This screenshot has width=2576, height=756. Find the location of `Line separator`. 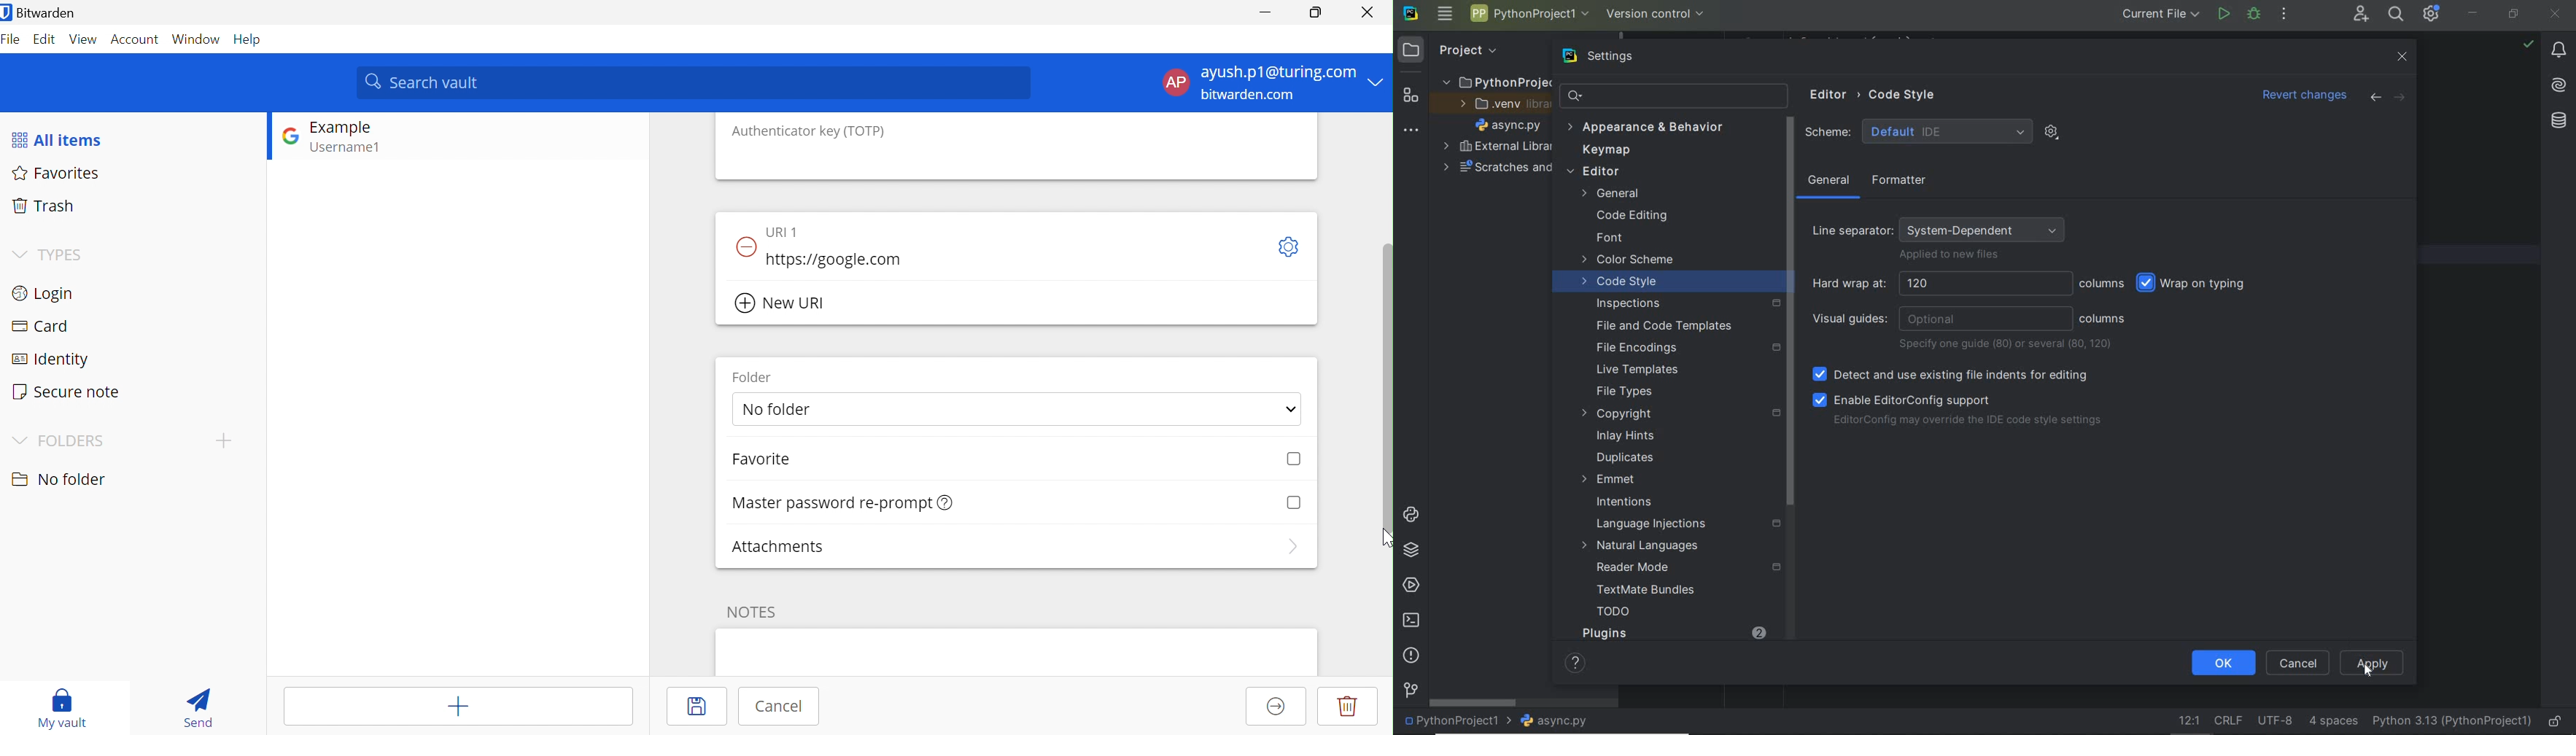

Line separator is located at coordinates (1942, 226).